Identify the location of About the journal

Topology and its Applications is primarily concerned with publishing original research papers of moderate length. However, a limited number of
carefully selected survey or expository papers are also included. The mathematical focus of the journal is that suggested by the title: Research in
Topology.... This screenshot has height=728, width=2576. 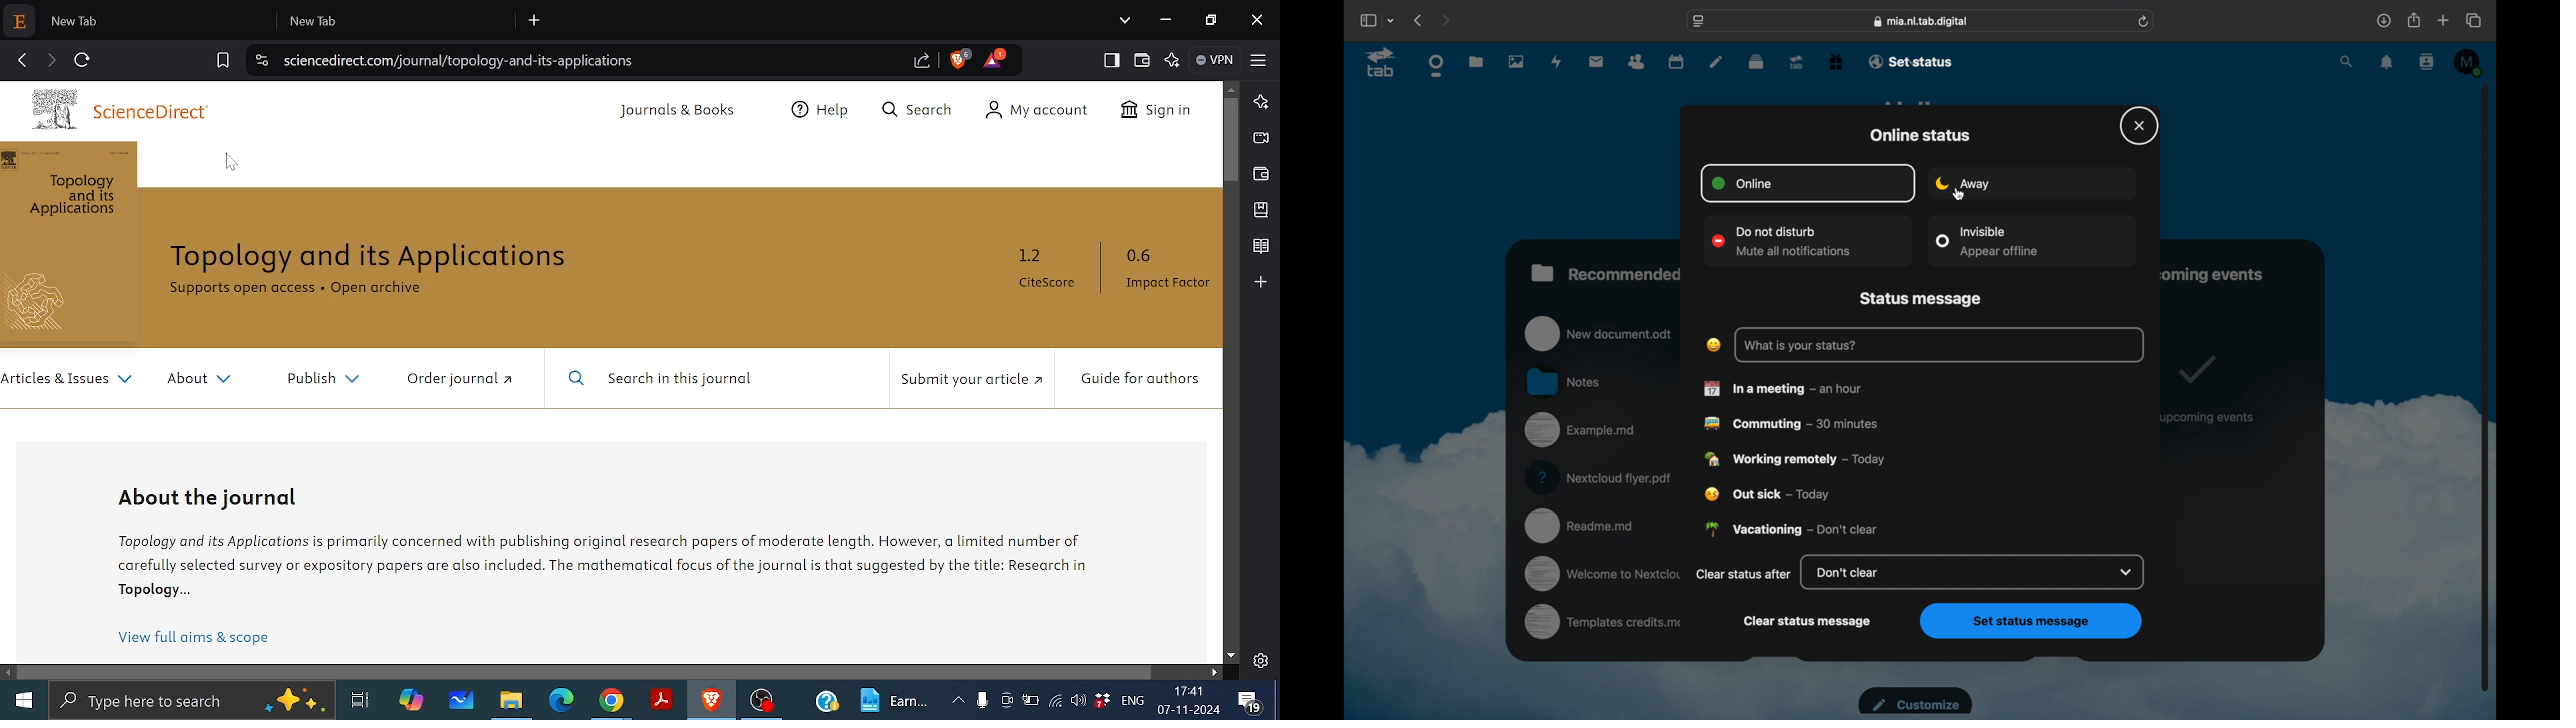
(632, 550).